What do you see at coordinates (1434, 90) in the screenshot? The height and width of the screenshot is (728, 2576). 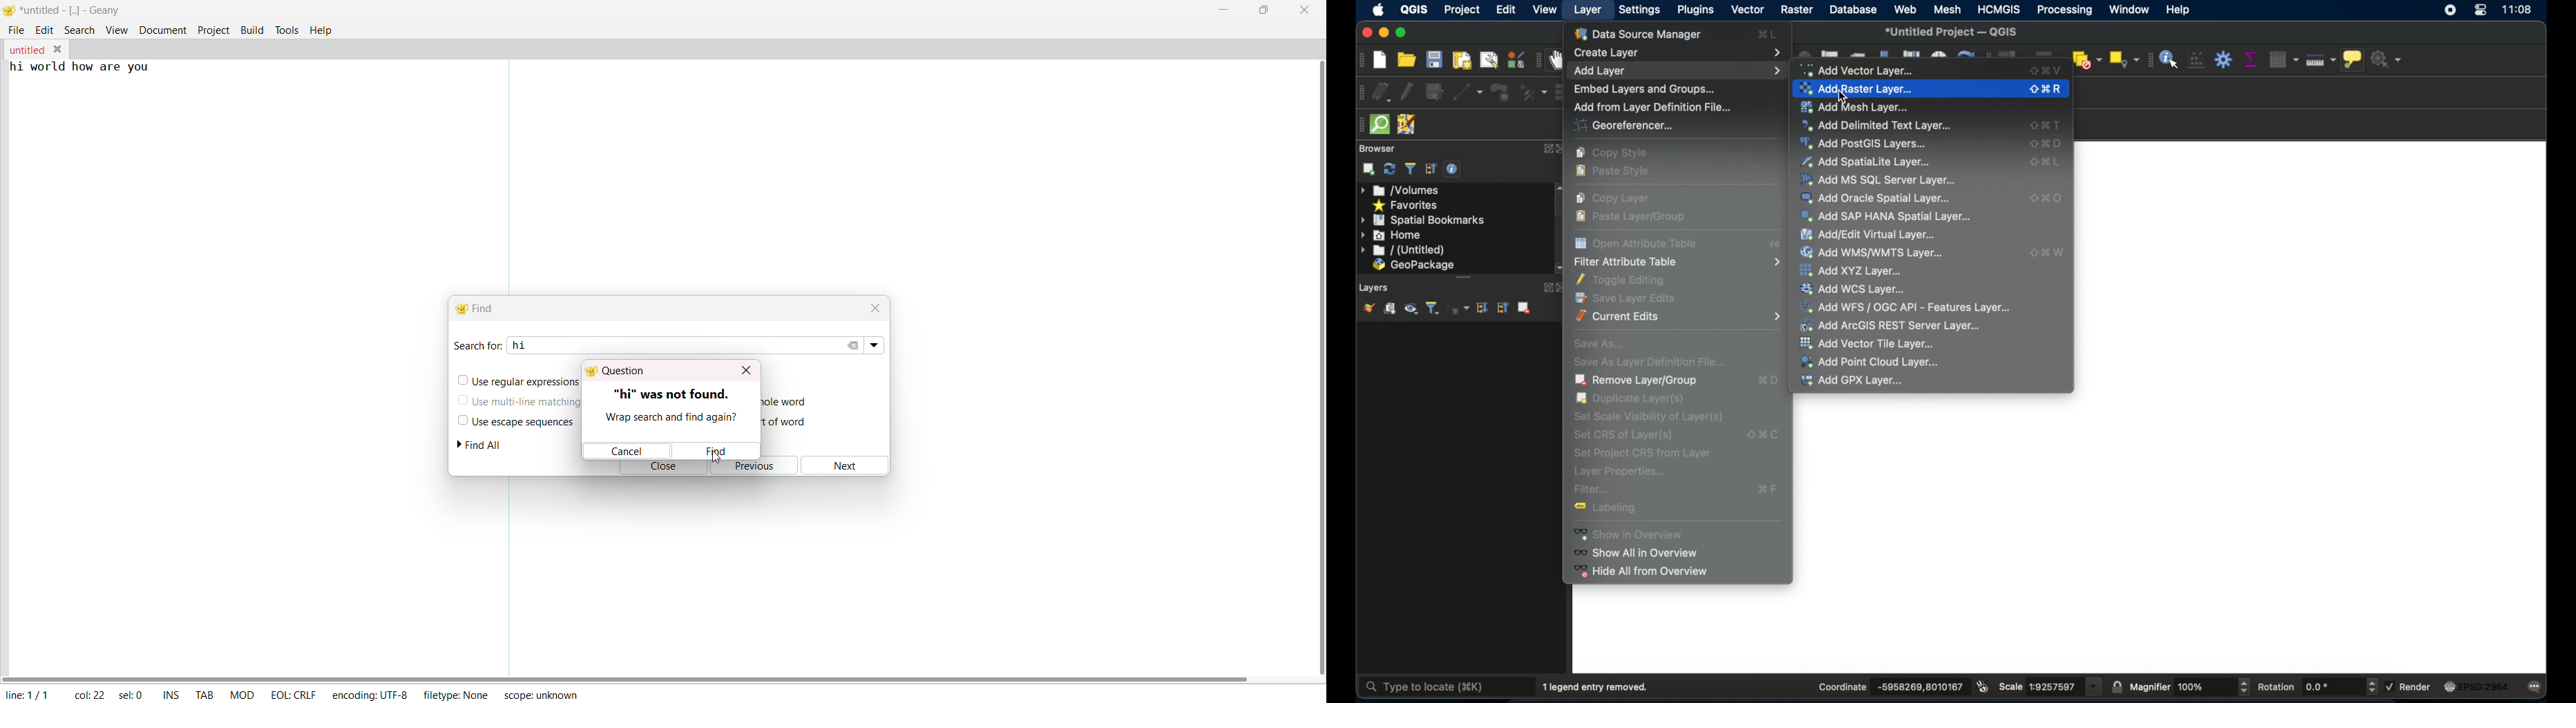 I see `save layer edits` at bounding box center [1434, 90].